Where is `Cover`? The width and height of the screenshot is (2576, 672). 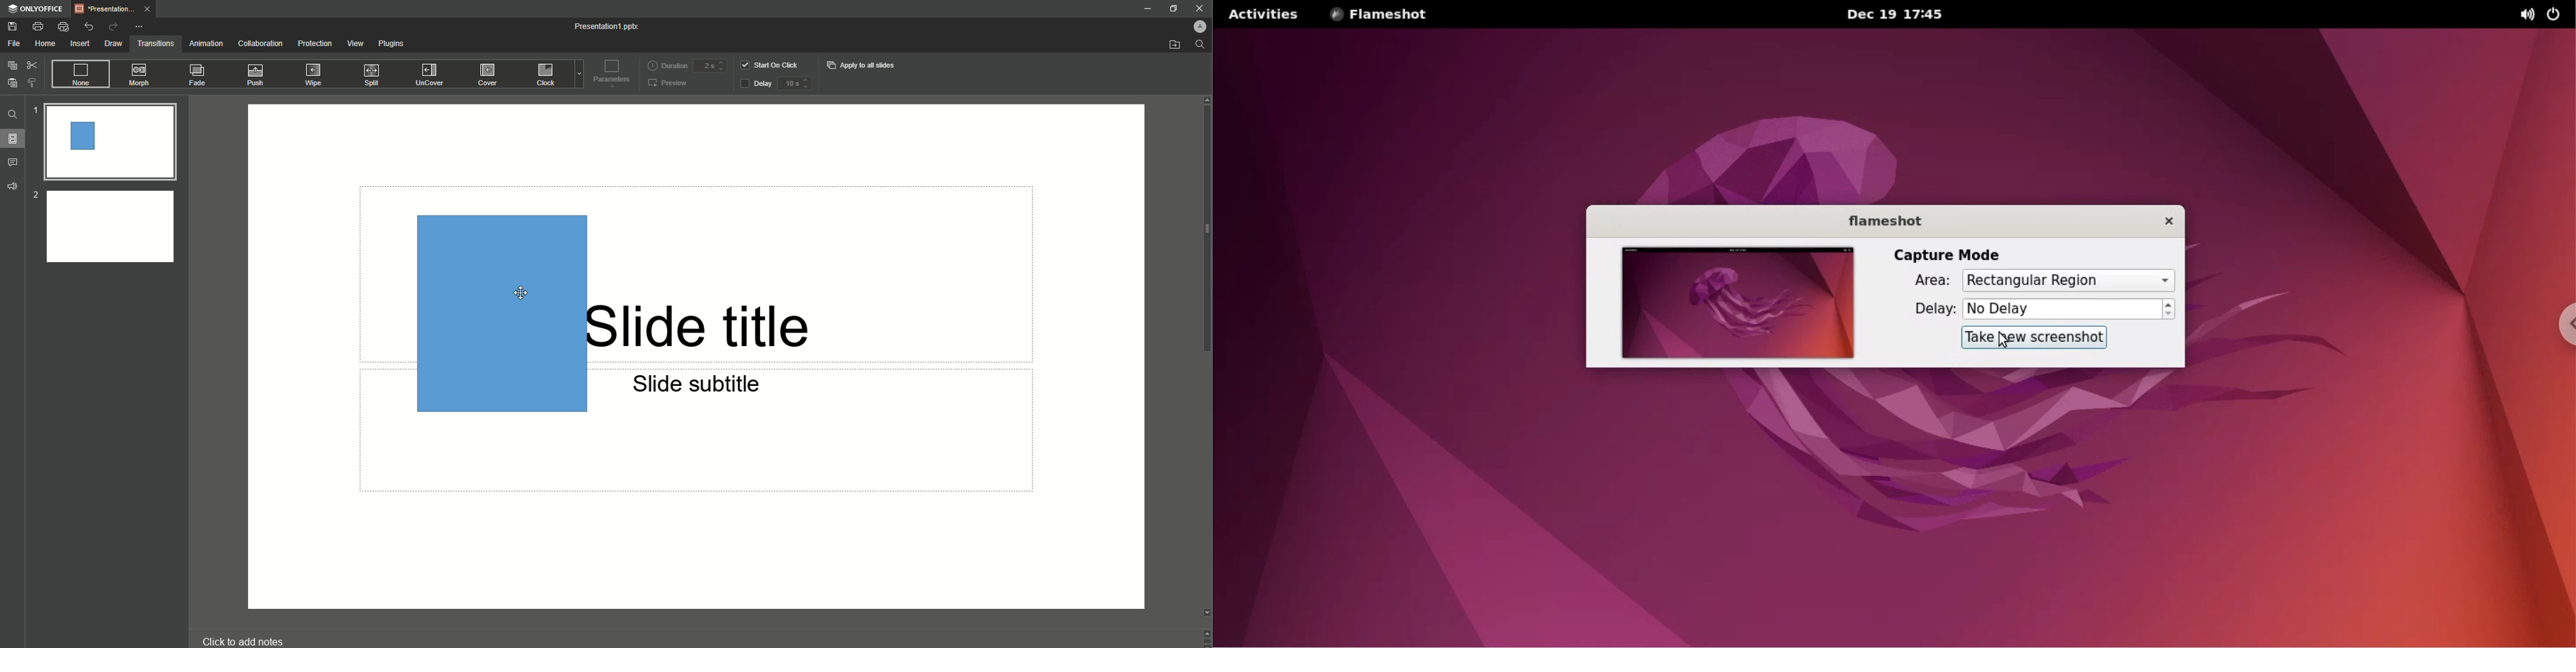 Cover is located at coordinates (481, 75).